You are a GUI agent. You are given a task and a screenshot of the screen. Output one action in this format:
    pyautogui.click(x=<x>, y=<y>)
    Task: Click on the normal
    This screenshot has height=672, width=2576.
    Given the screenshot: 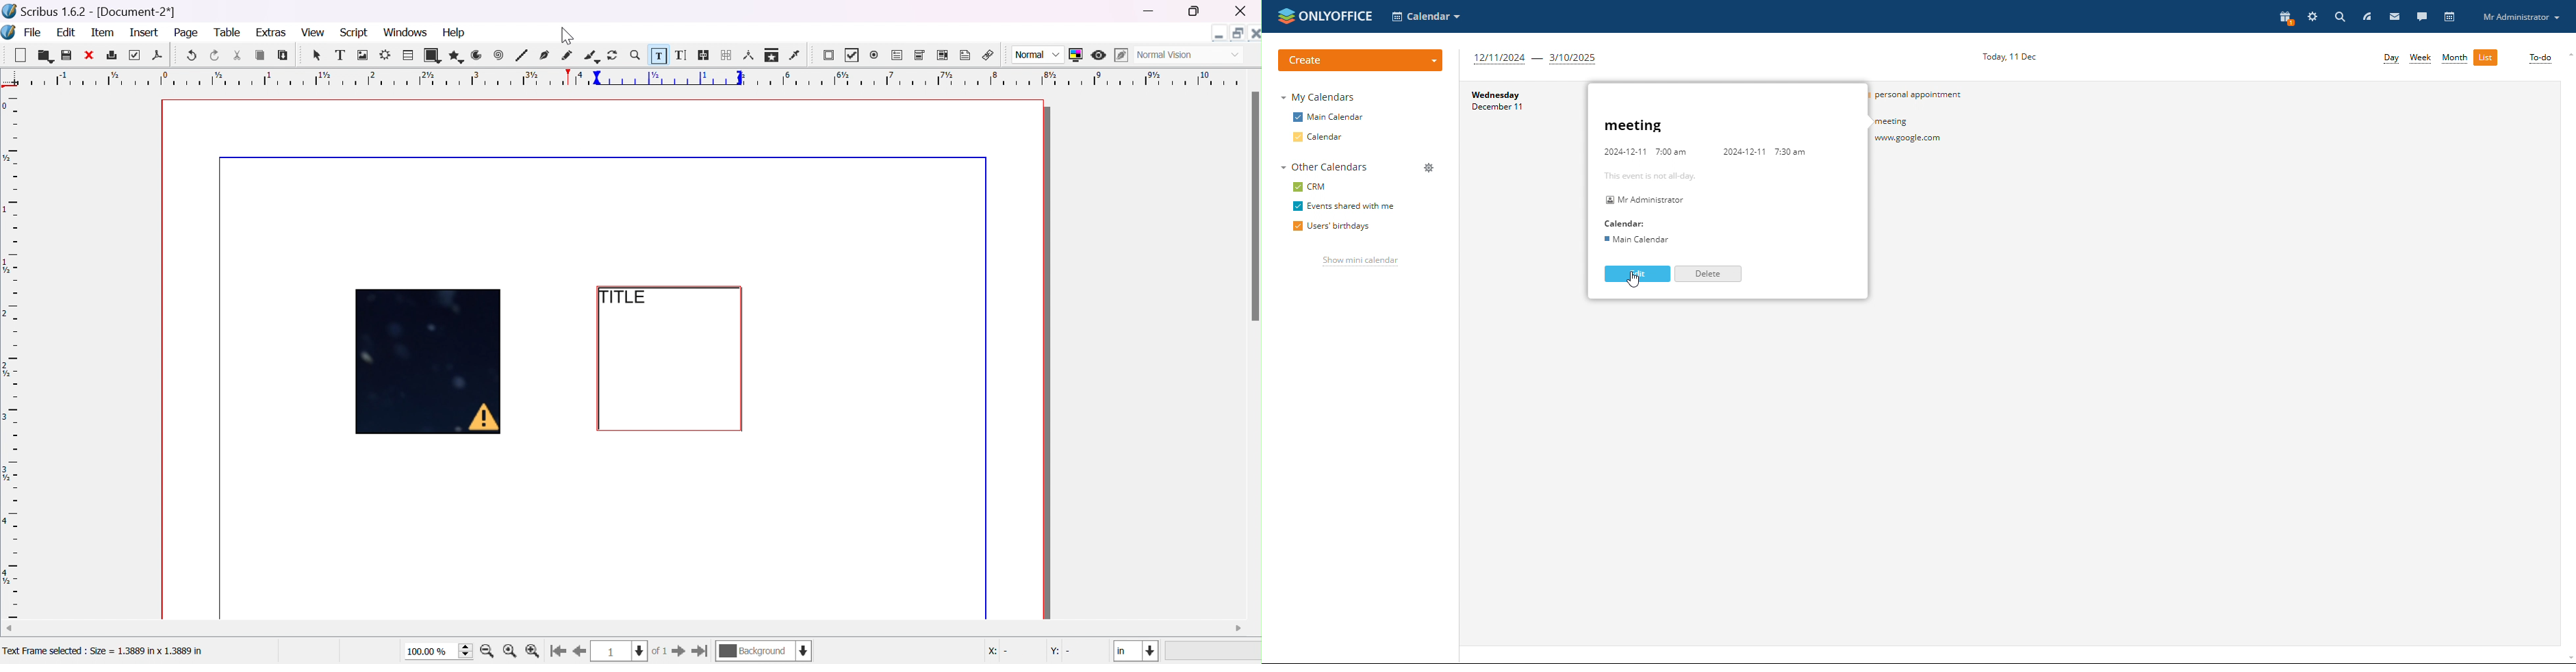 What is the action you would take?
    pyautogui.click(x=1039, y=55)
    